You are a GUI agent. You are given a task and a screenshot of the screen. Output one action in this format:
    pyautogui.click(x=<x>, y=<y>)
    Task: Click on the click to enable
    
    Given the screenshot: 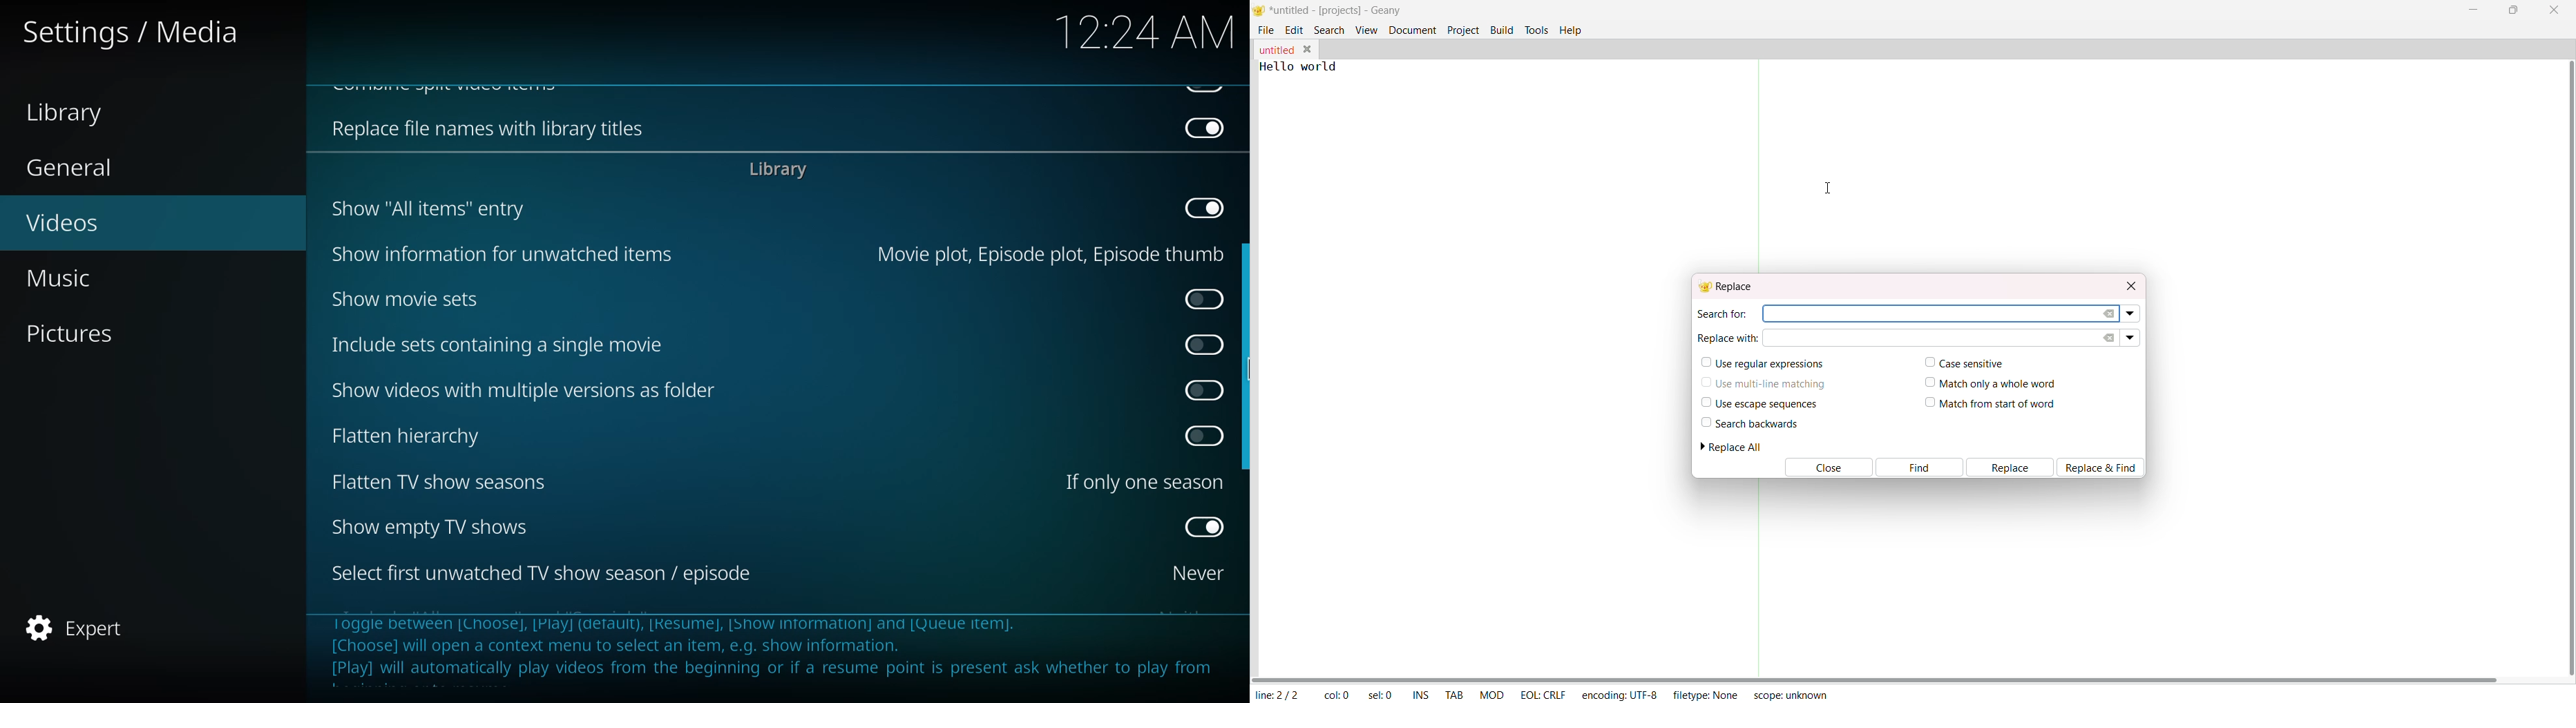 What is the action you would take?
    pyautogui.click(x=1200, y=298)
    